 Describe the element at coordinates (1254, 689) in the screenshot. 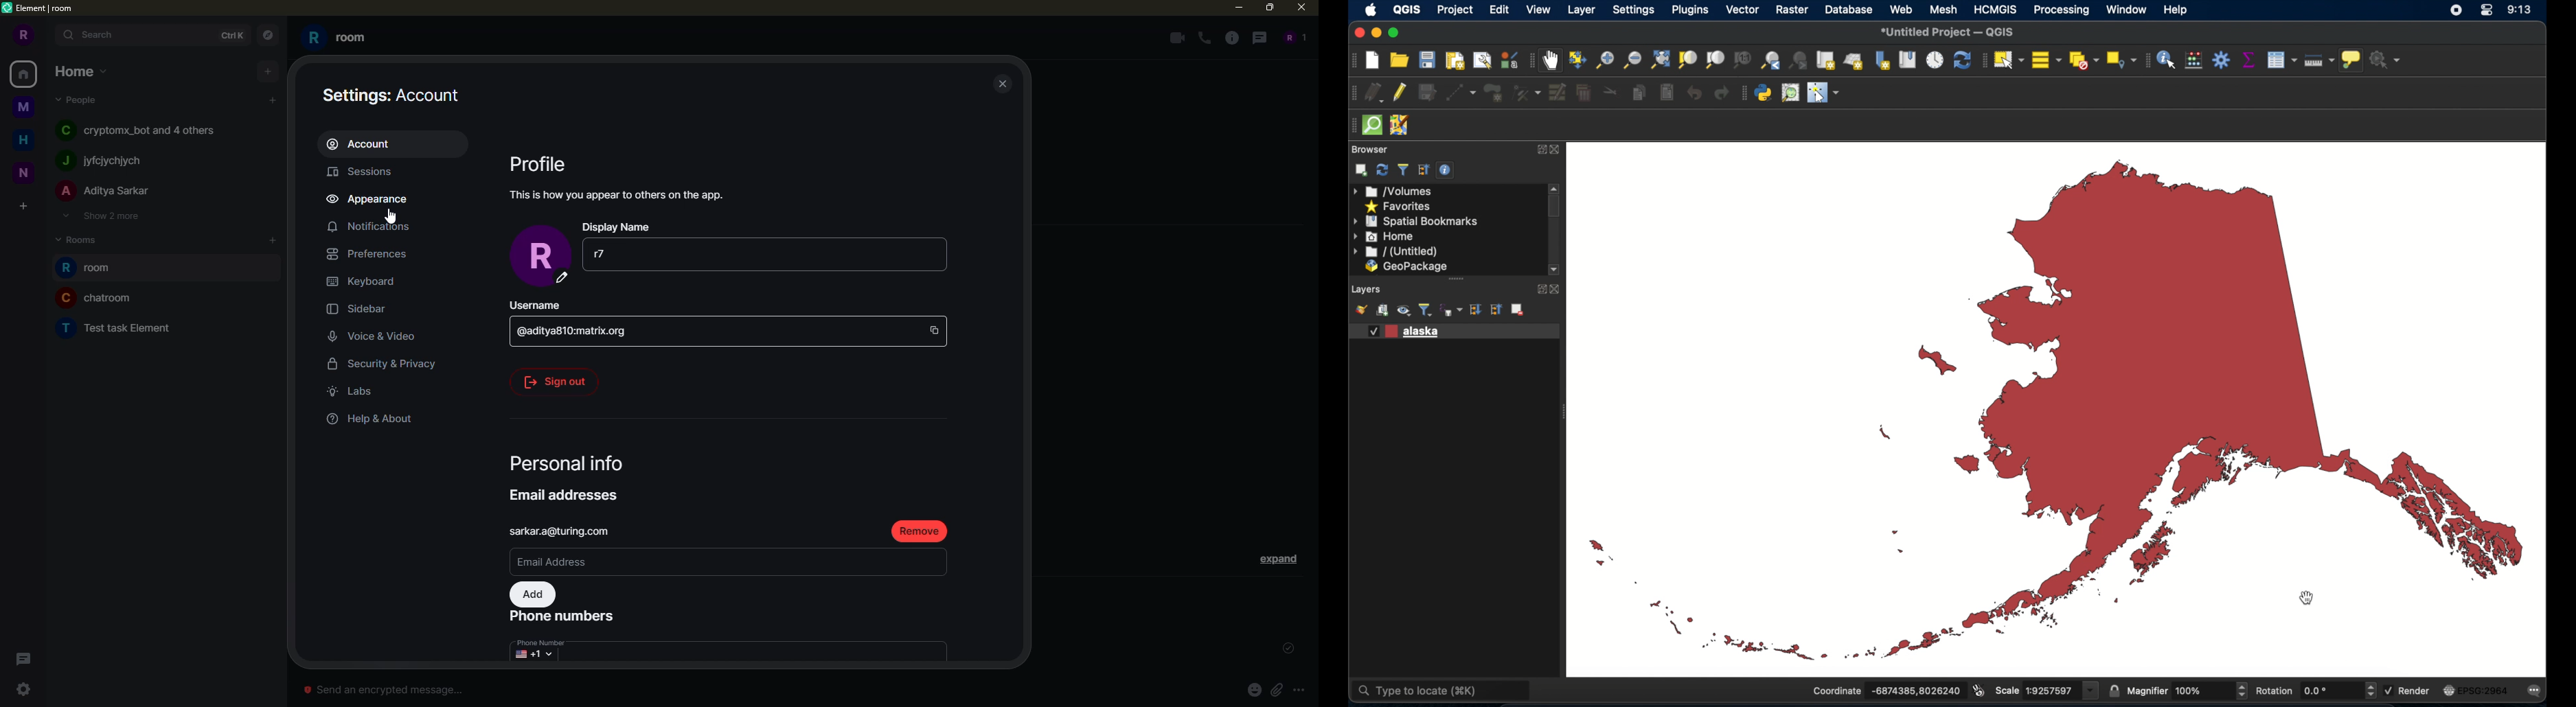

I see `emoji` at that location.